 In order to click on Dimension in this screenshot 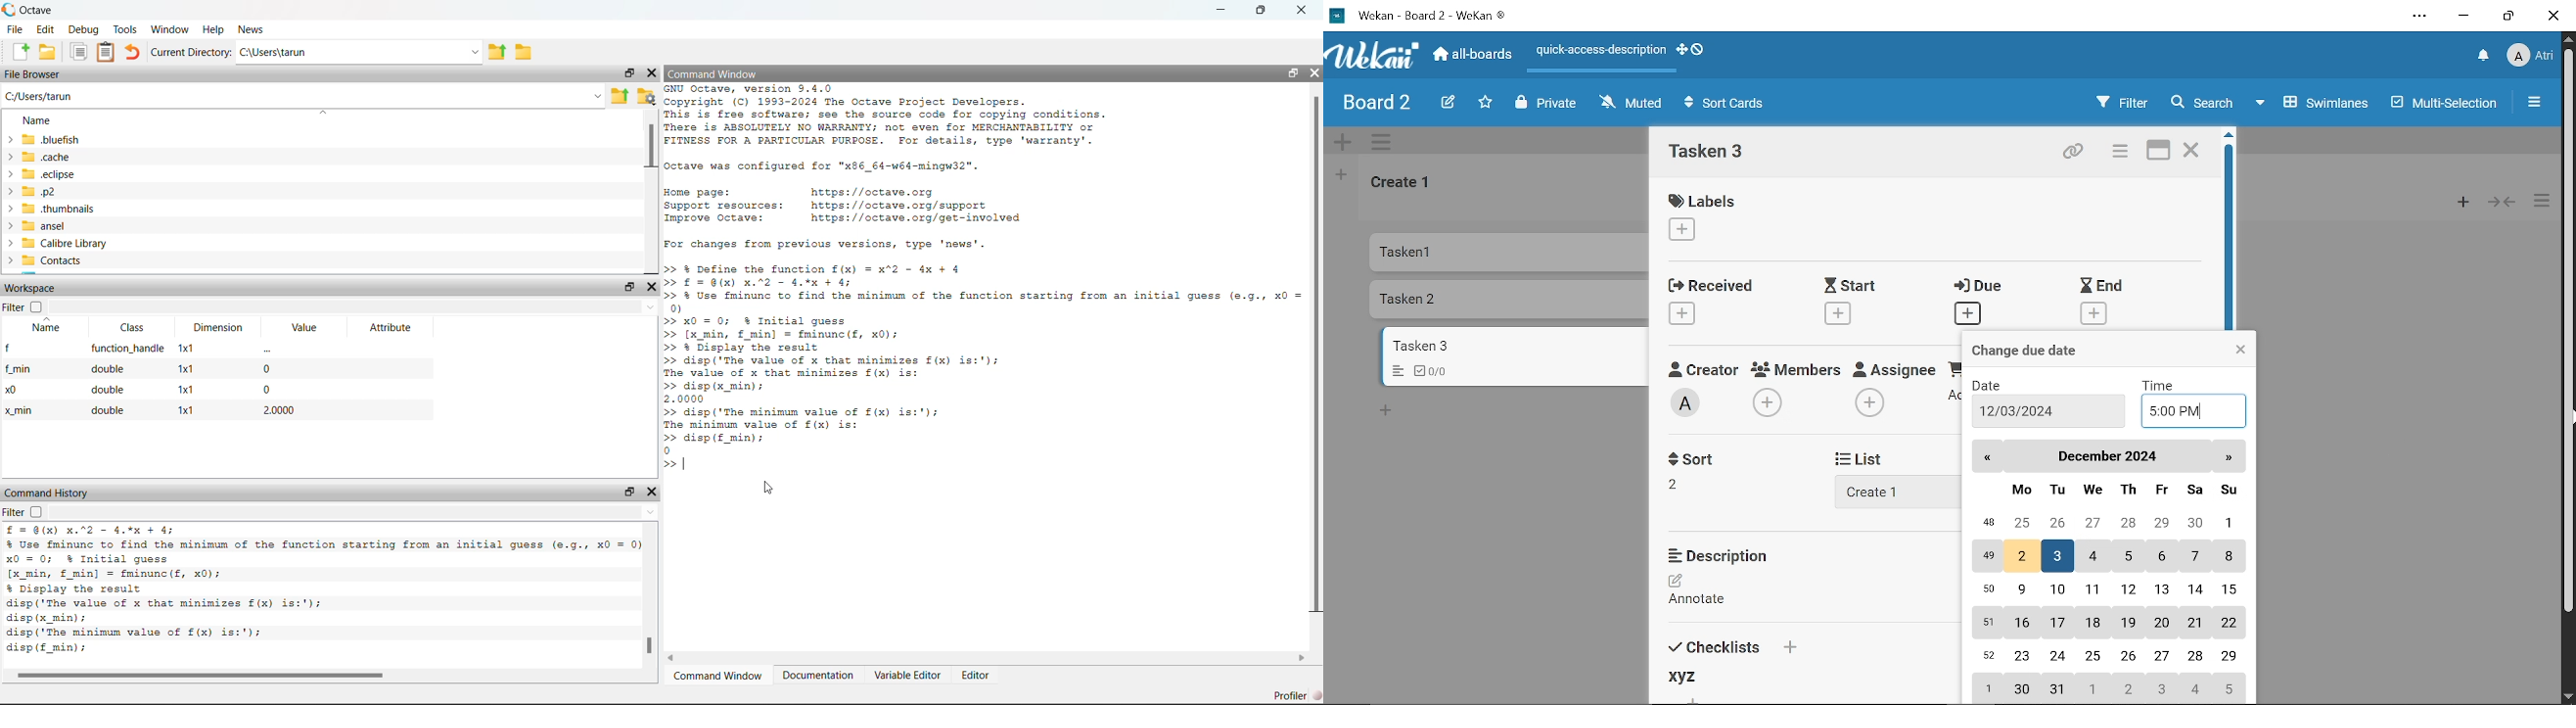, I will do `click(224, 327)`.